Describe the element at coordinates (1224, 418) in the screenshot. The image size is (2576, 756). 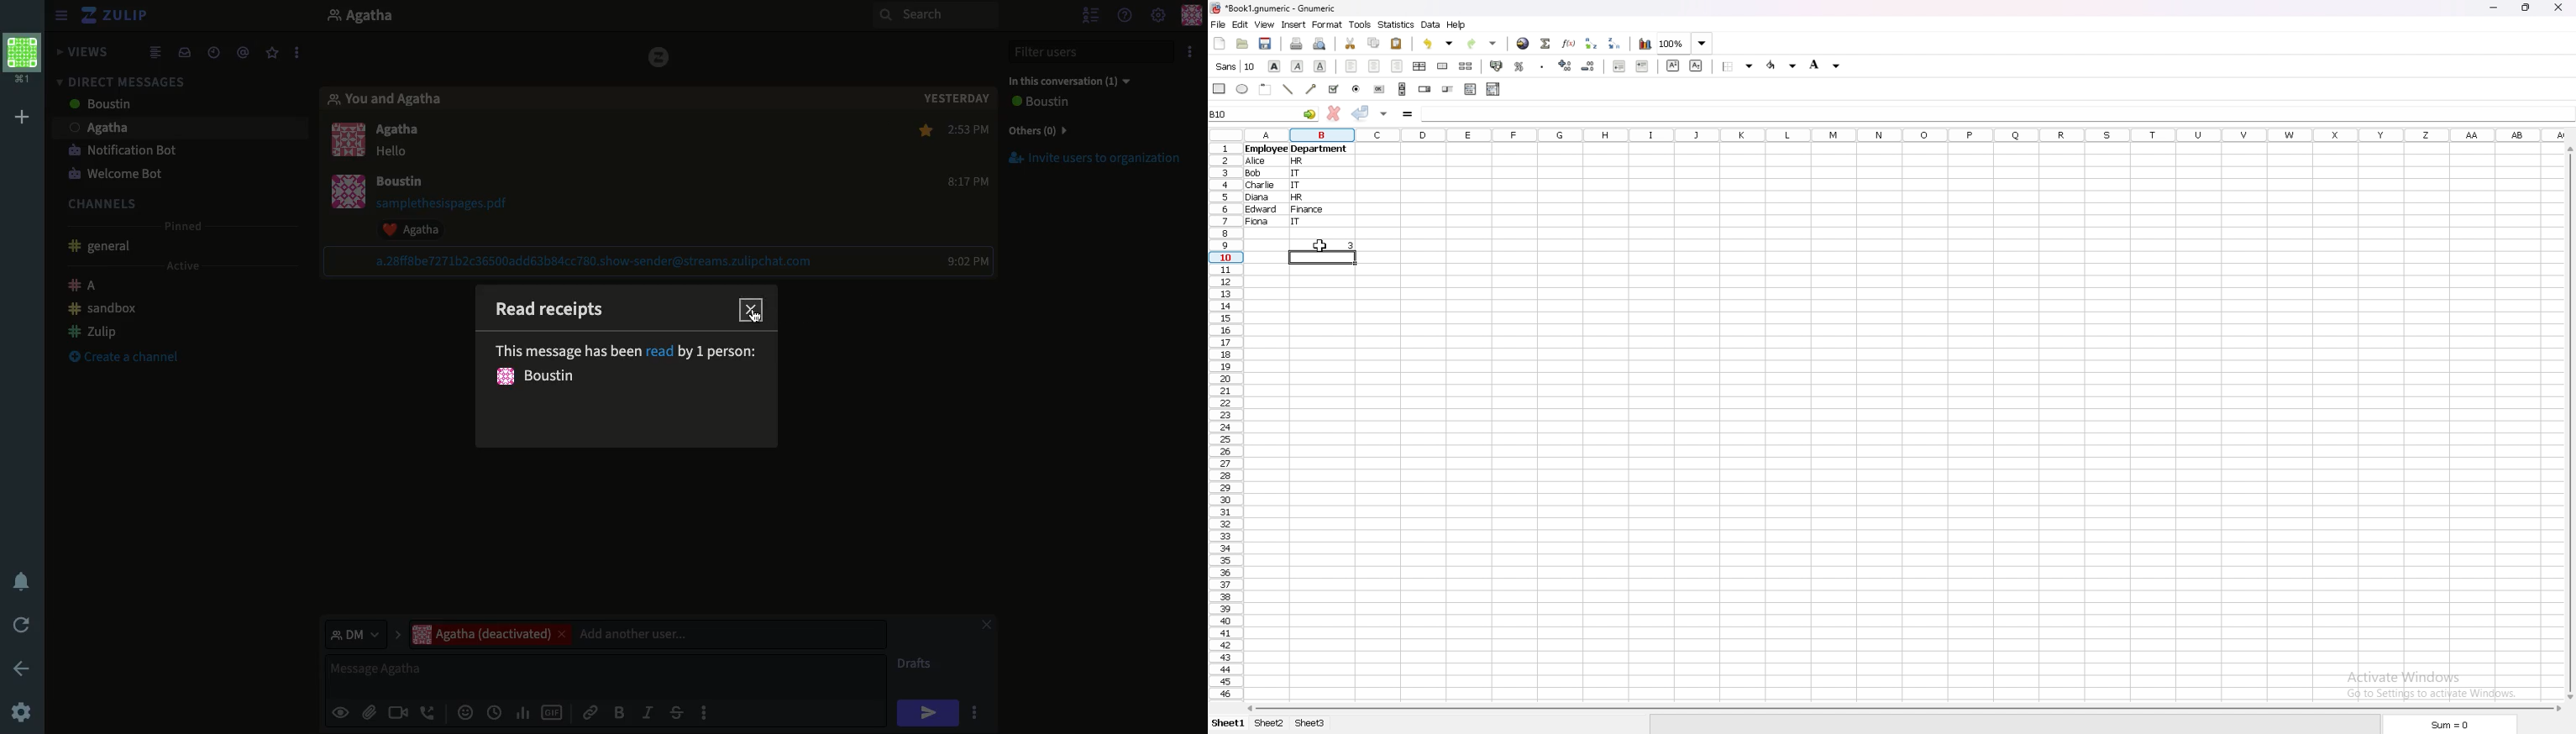
I see `selected cell row` at that location.